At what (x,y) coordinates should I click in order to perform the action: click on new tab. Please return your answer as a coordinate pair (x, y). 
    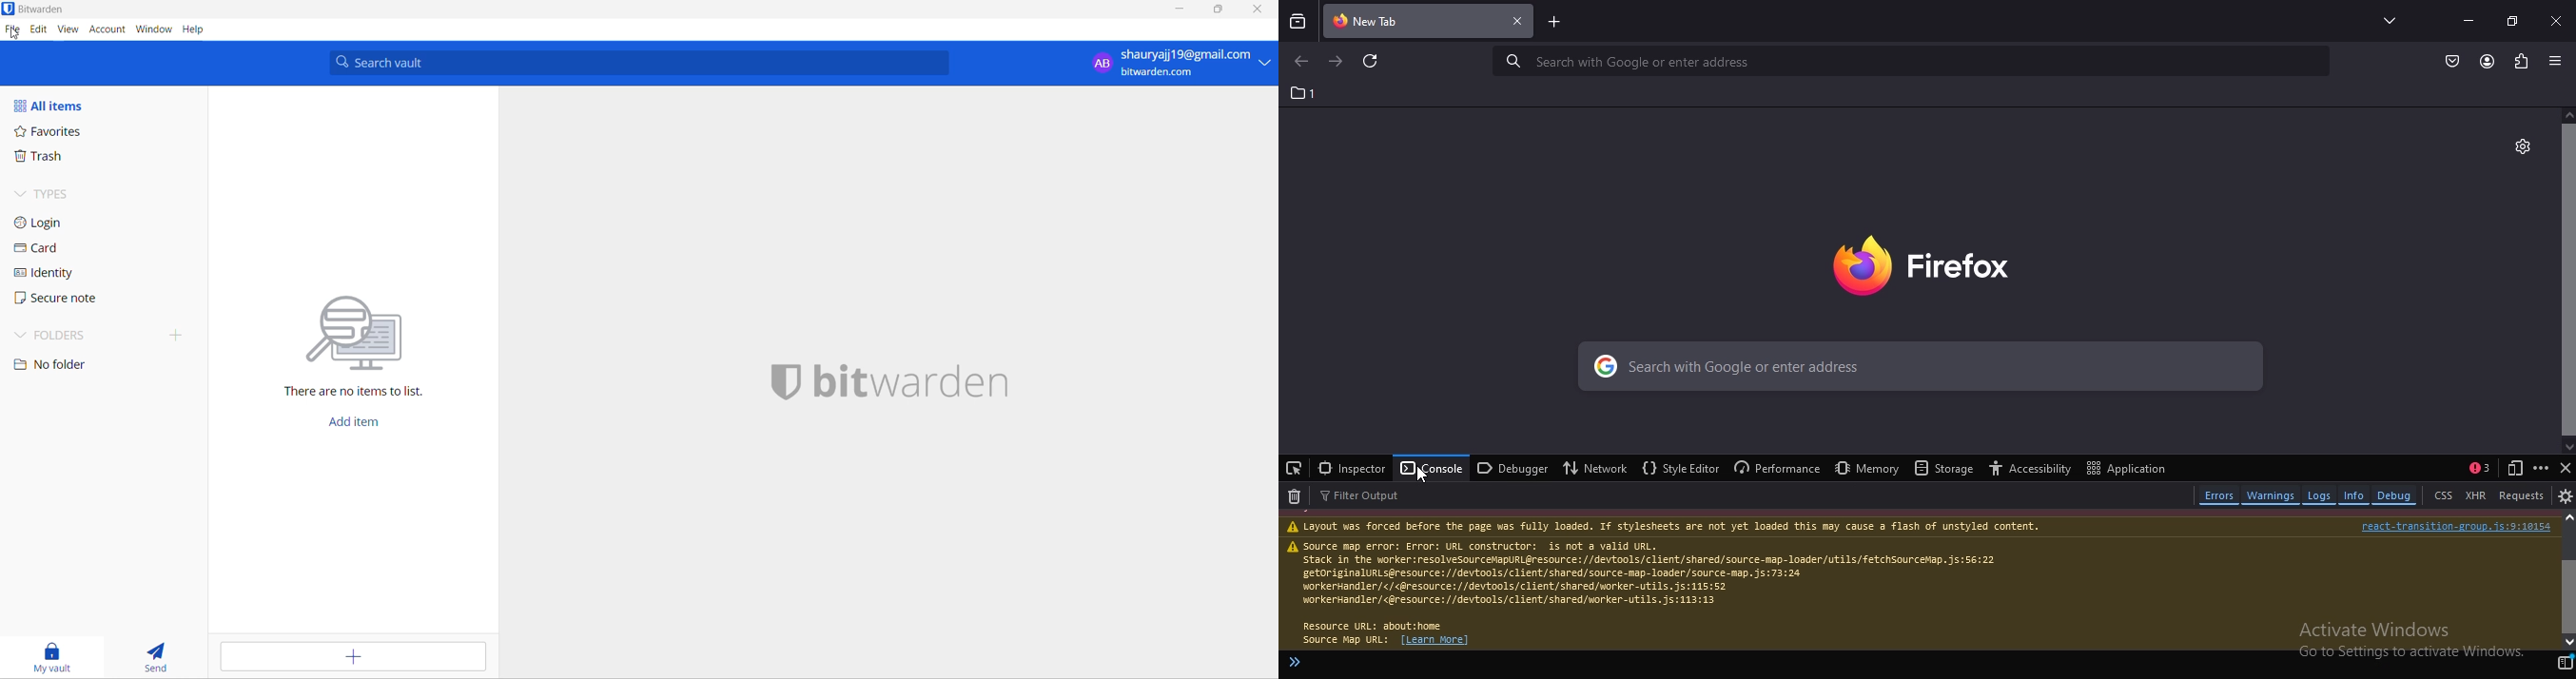
    Looking at the image, I should click on (1554, 21).